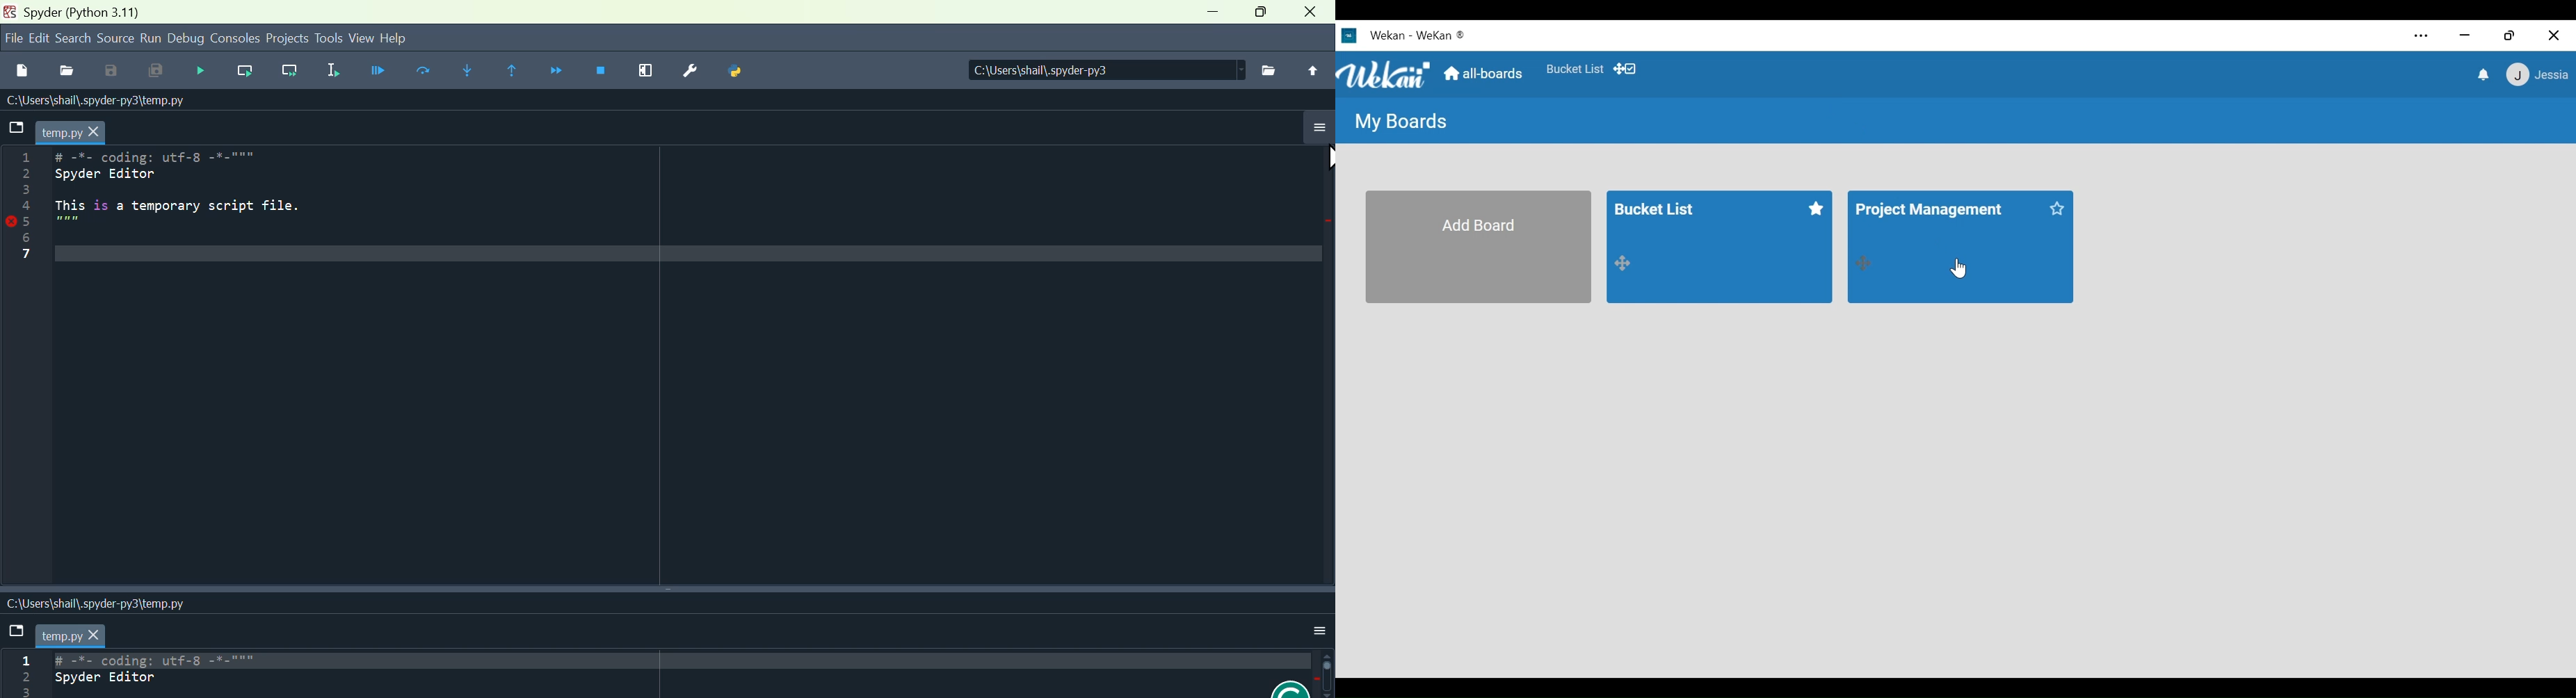 Image resolution: width=2576 pixels, height=700 pixels. Describe the element at coordinates (1321, 626) in the screenshot. I see `More option` at that location.